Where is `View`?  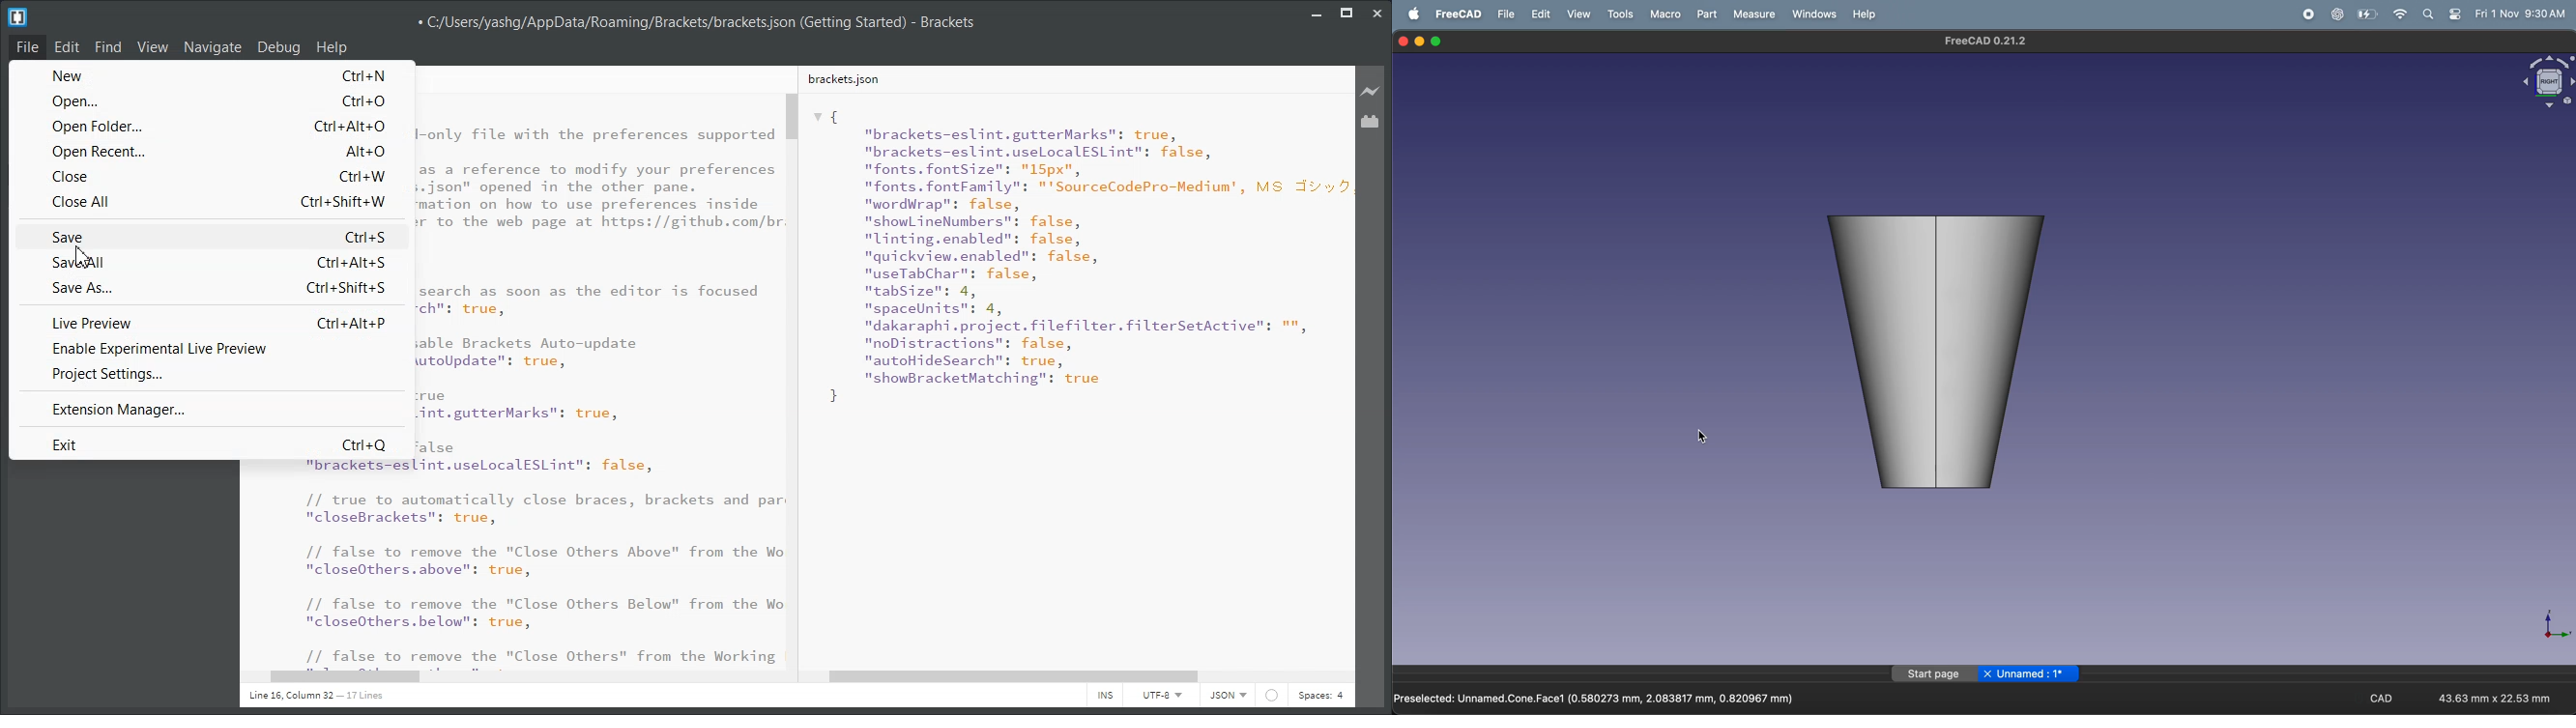
View is located at coordinates (153, 47).